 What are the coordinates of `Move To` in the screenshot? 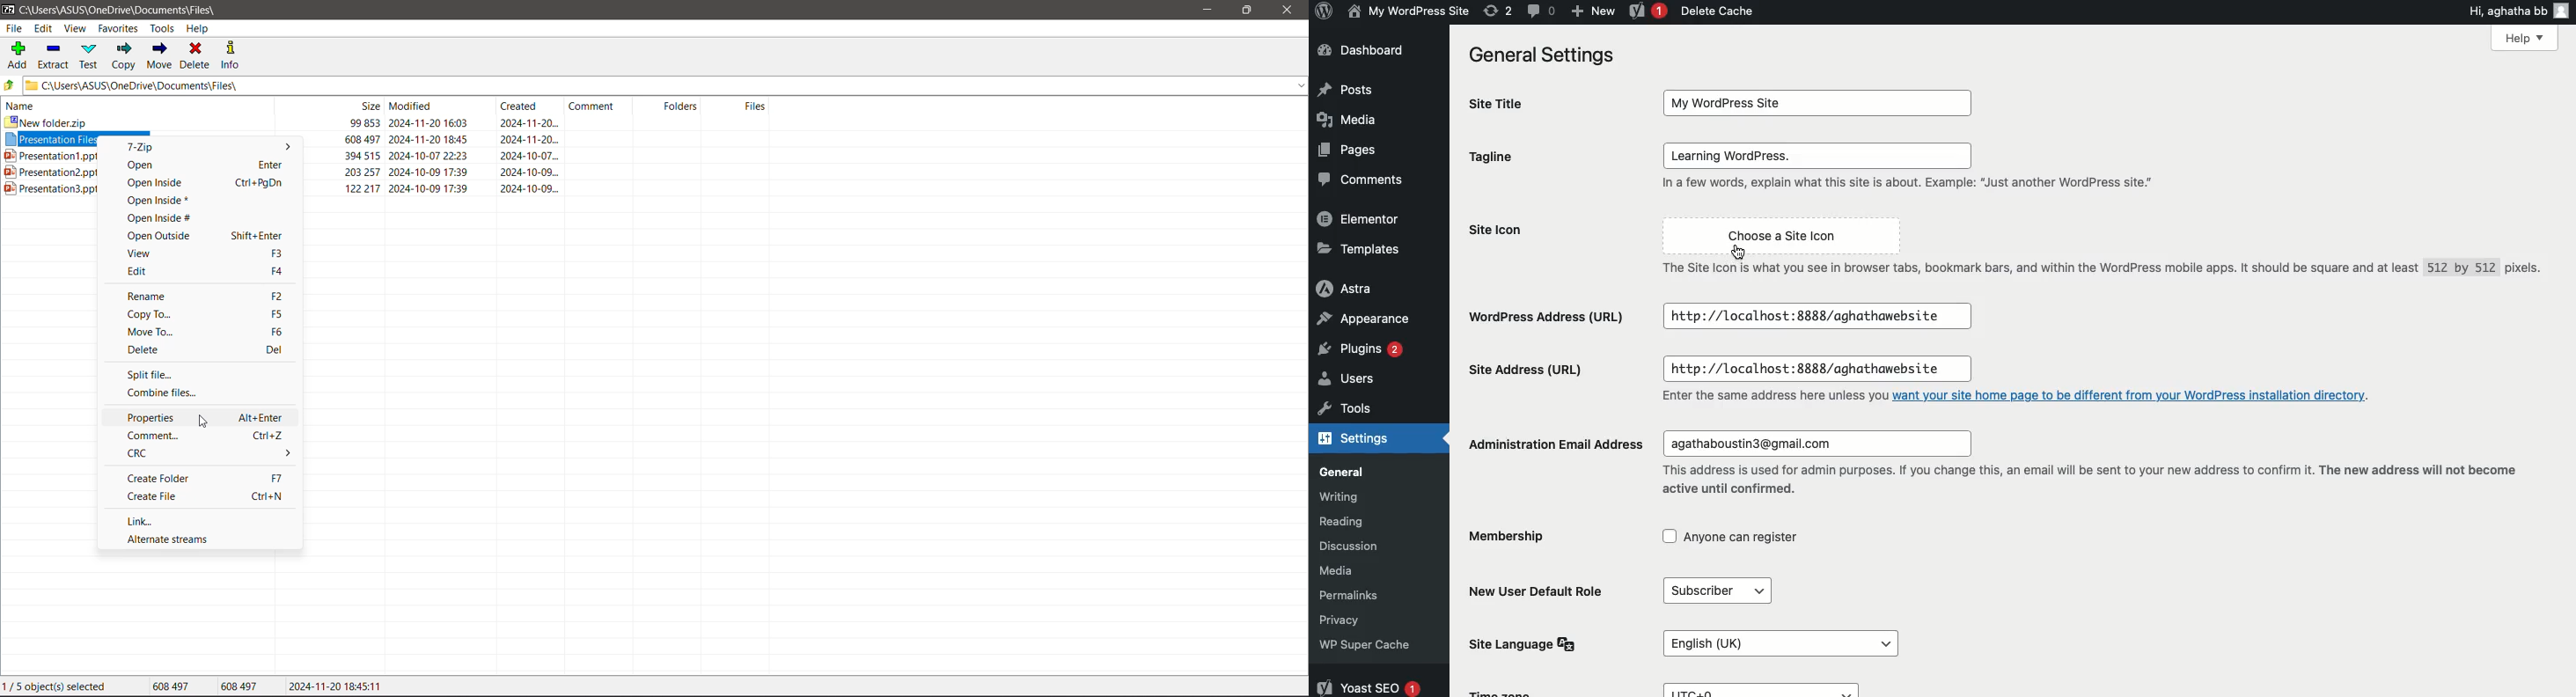 It's located at (203, 332).